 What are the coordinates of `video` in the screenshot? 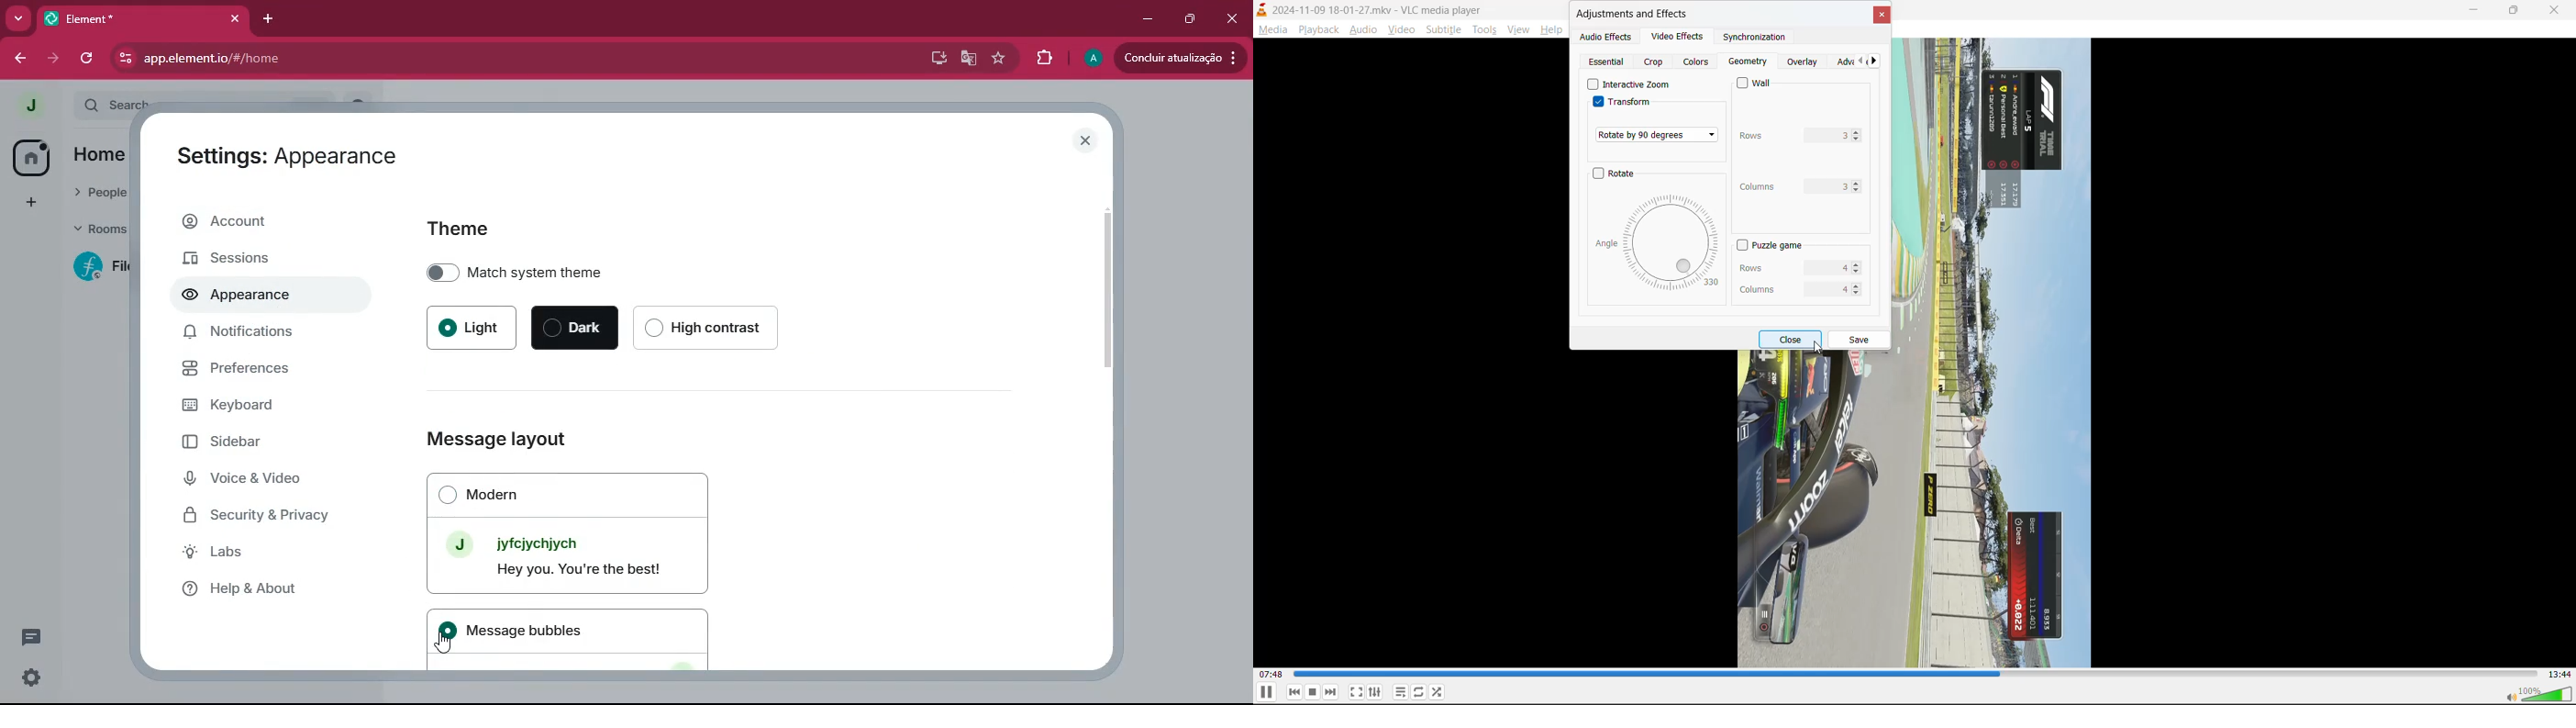 It's located at (1401, 30).